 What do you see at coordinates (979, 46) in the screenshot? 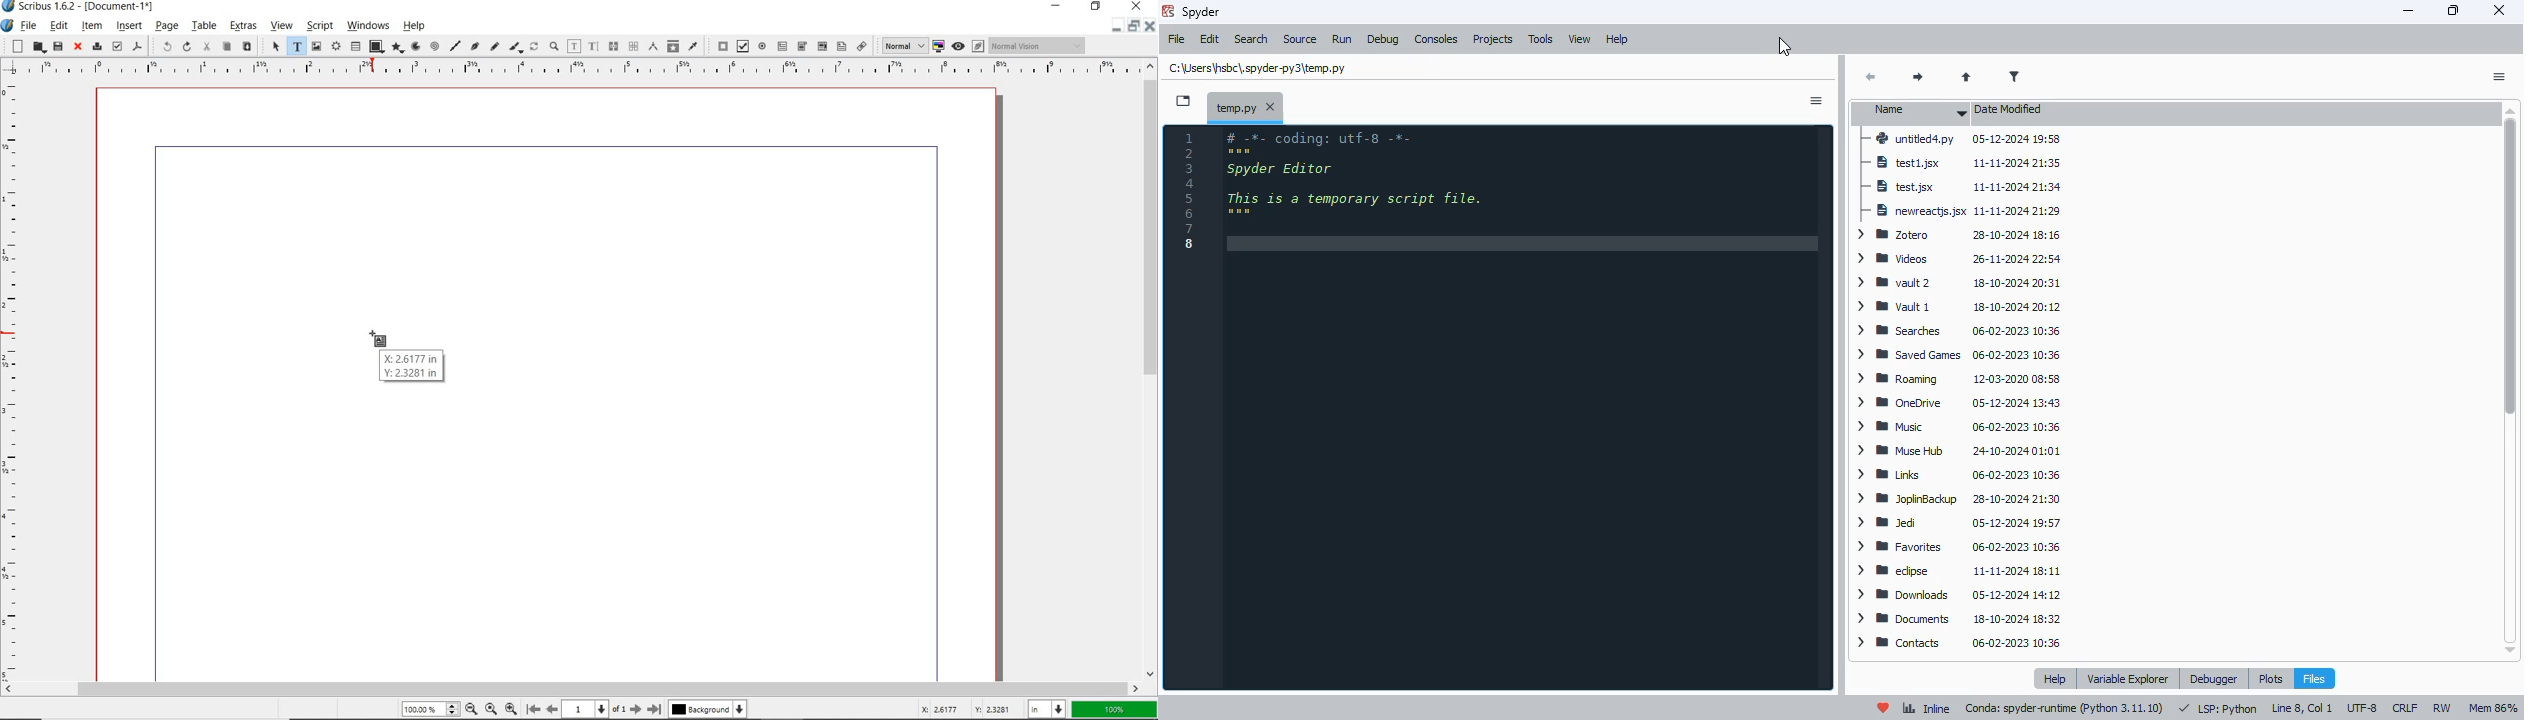
I see `Edit in preview mode` at bounding box center [979, 46].